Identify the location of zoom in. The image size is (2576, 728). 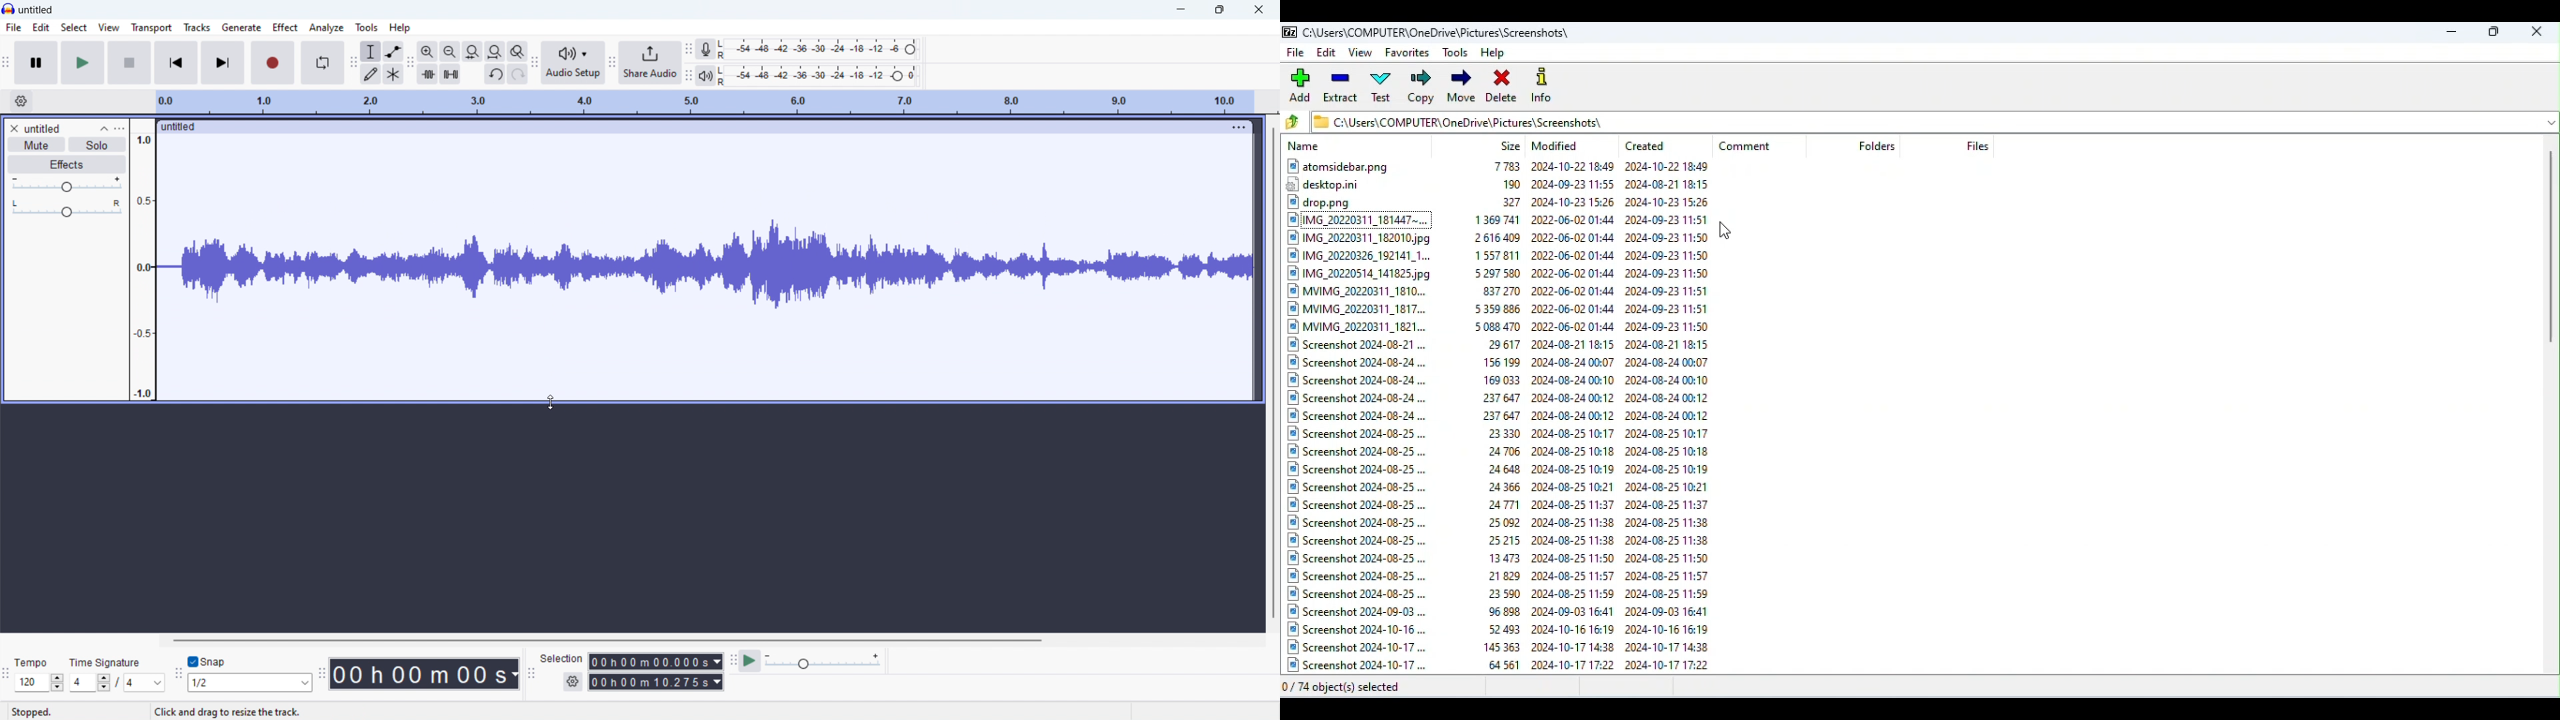
(427, 51).